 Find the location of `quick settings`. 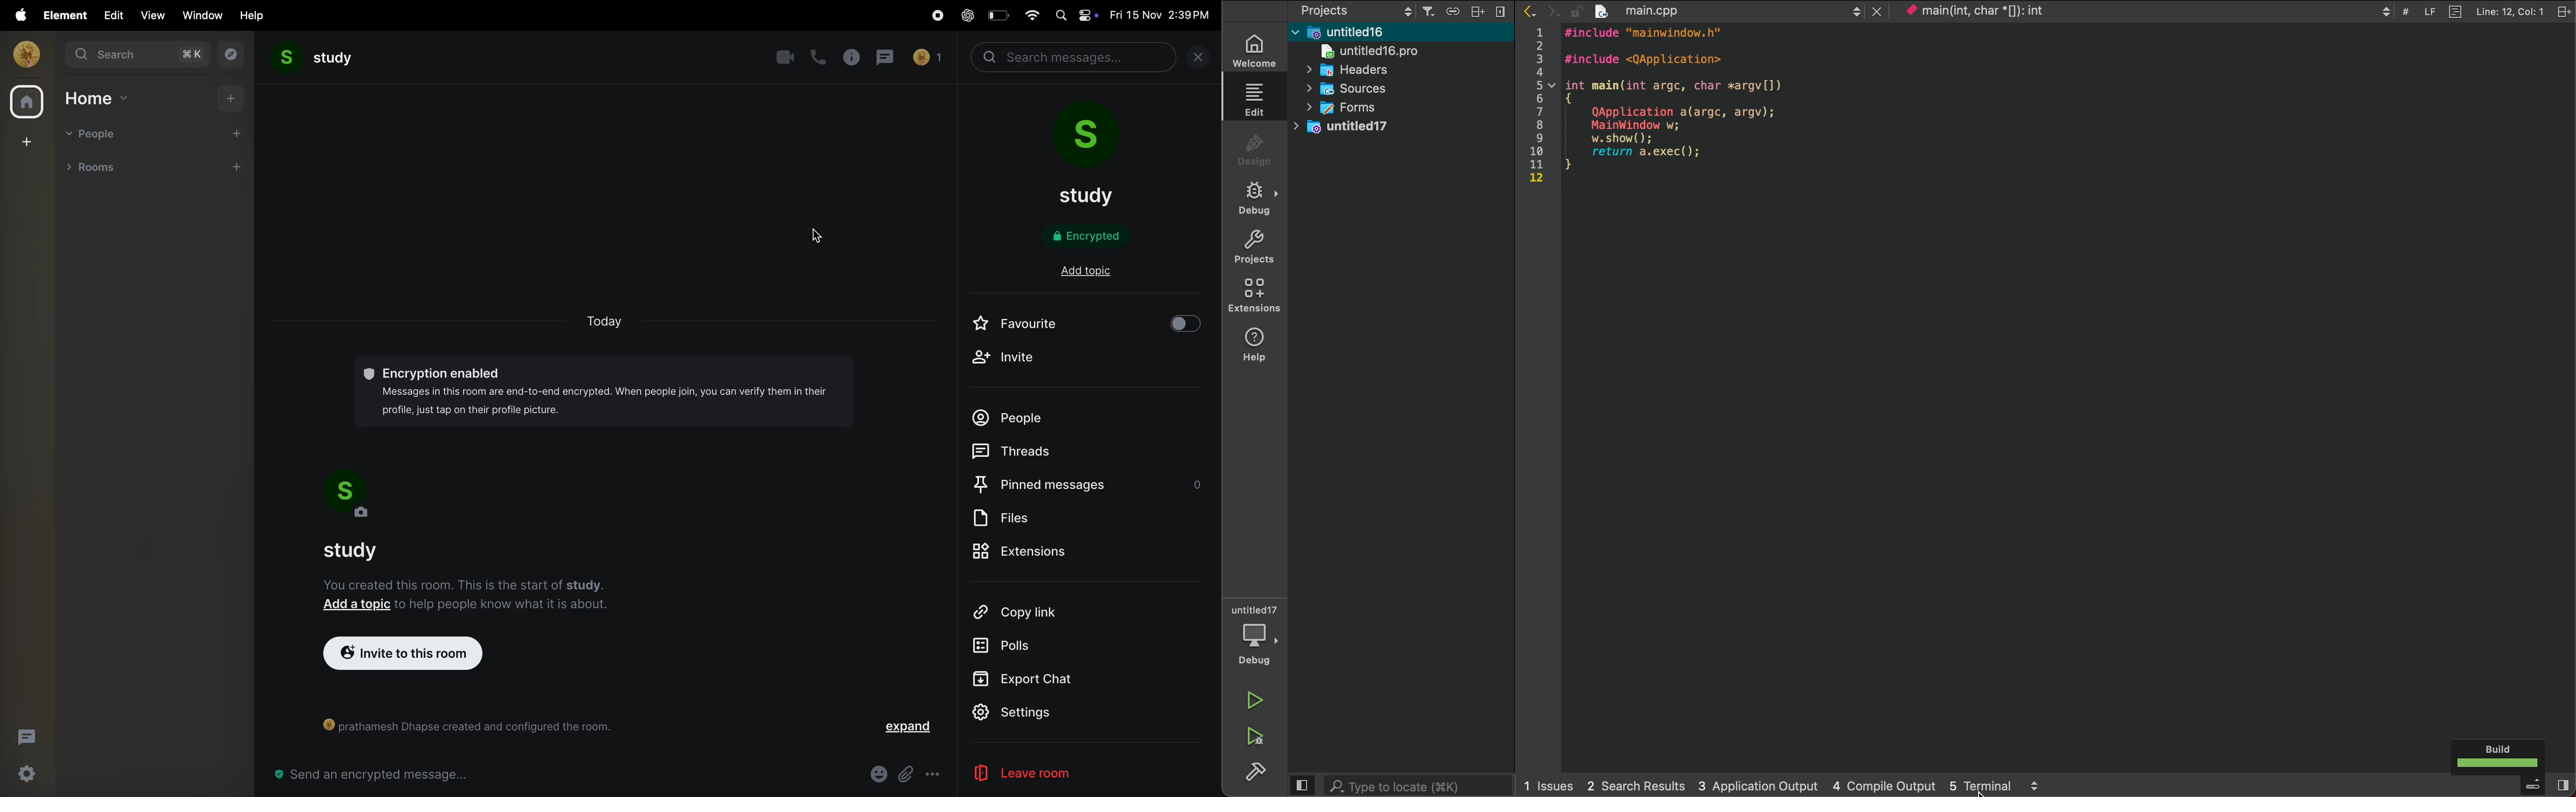

quick settings is located at coordinates (23, 775).